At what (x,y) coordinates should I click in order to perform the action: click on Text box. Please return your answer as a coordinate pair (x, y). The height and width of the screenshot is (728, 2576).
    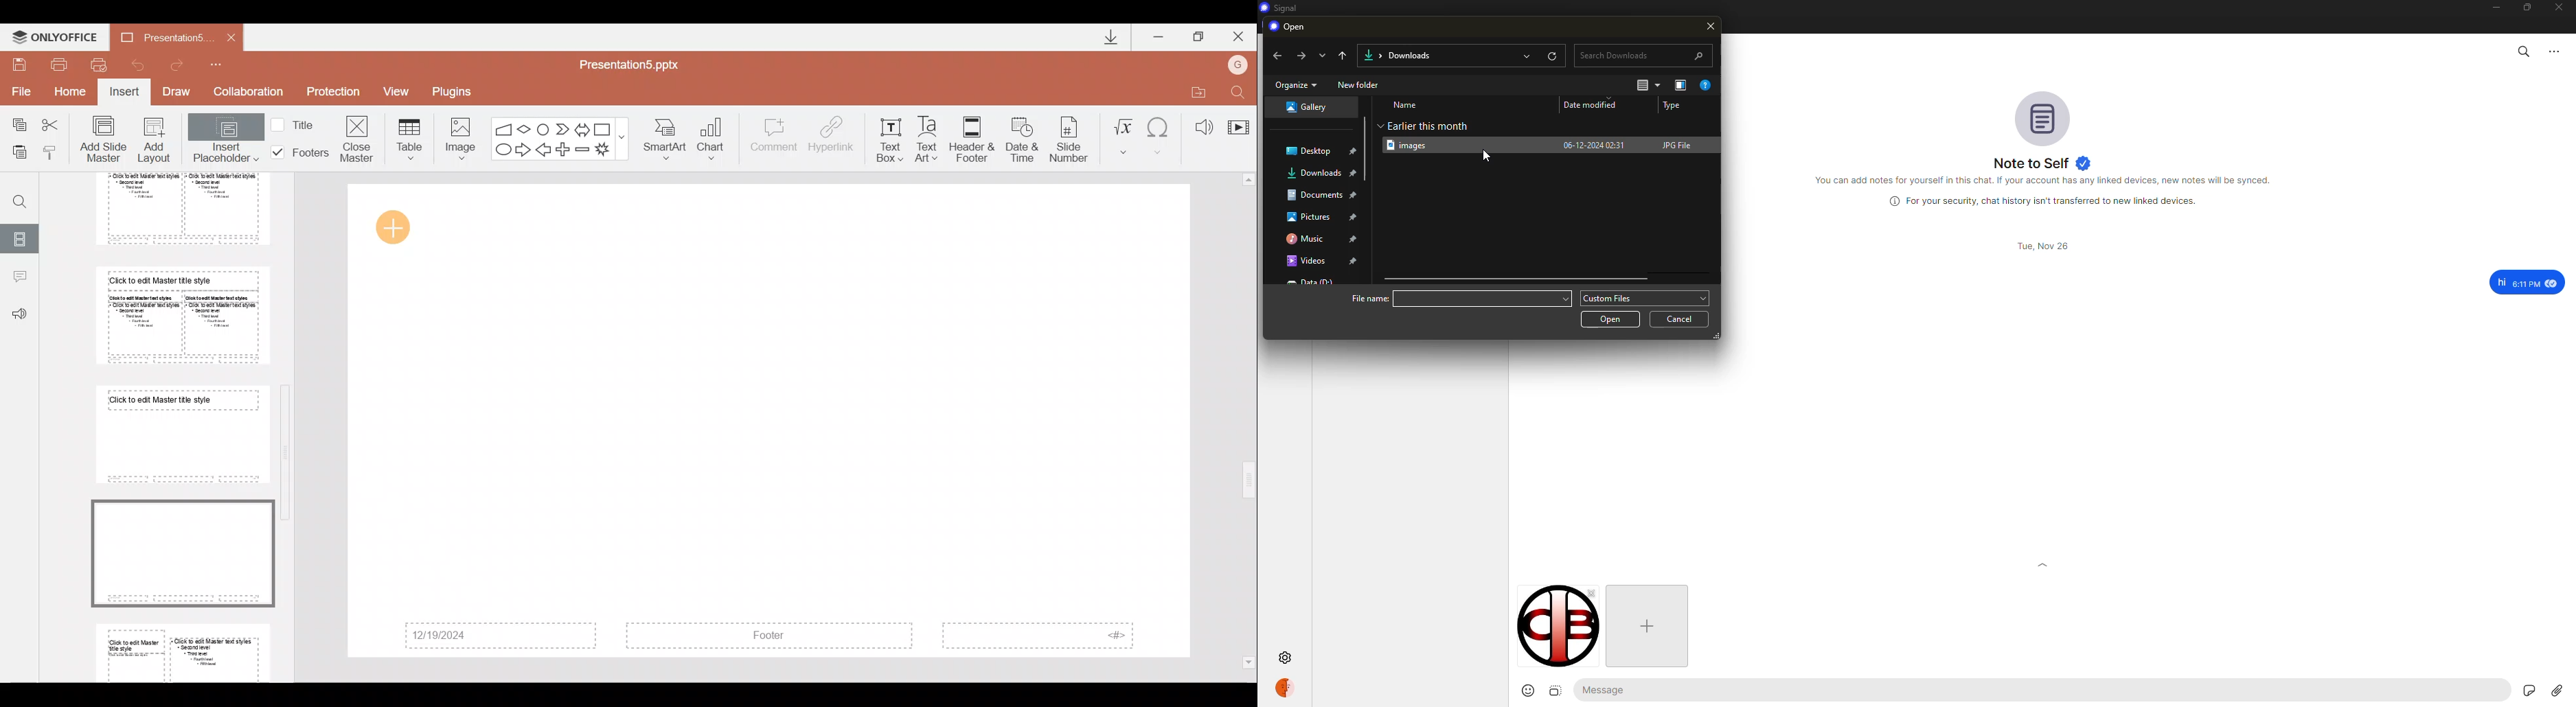
    Looking at the image, I should click on (889, 137).